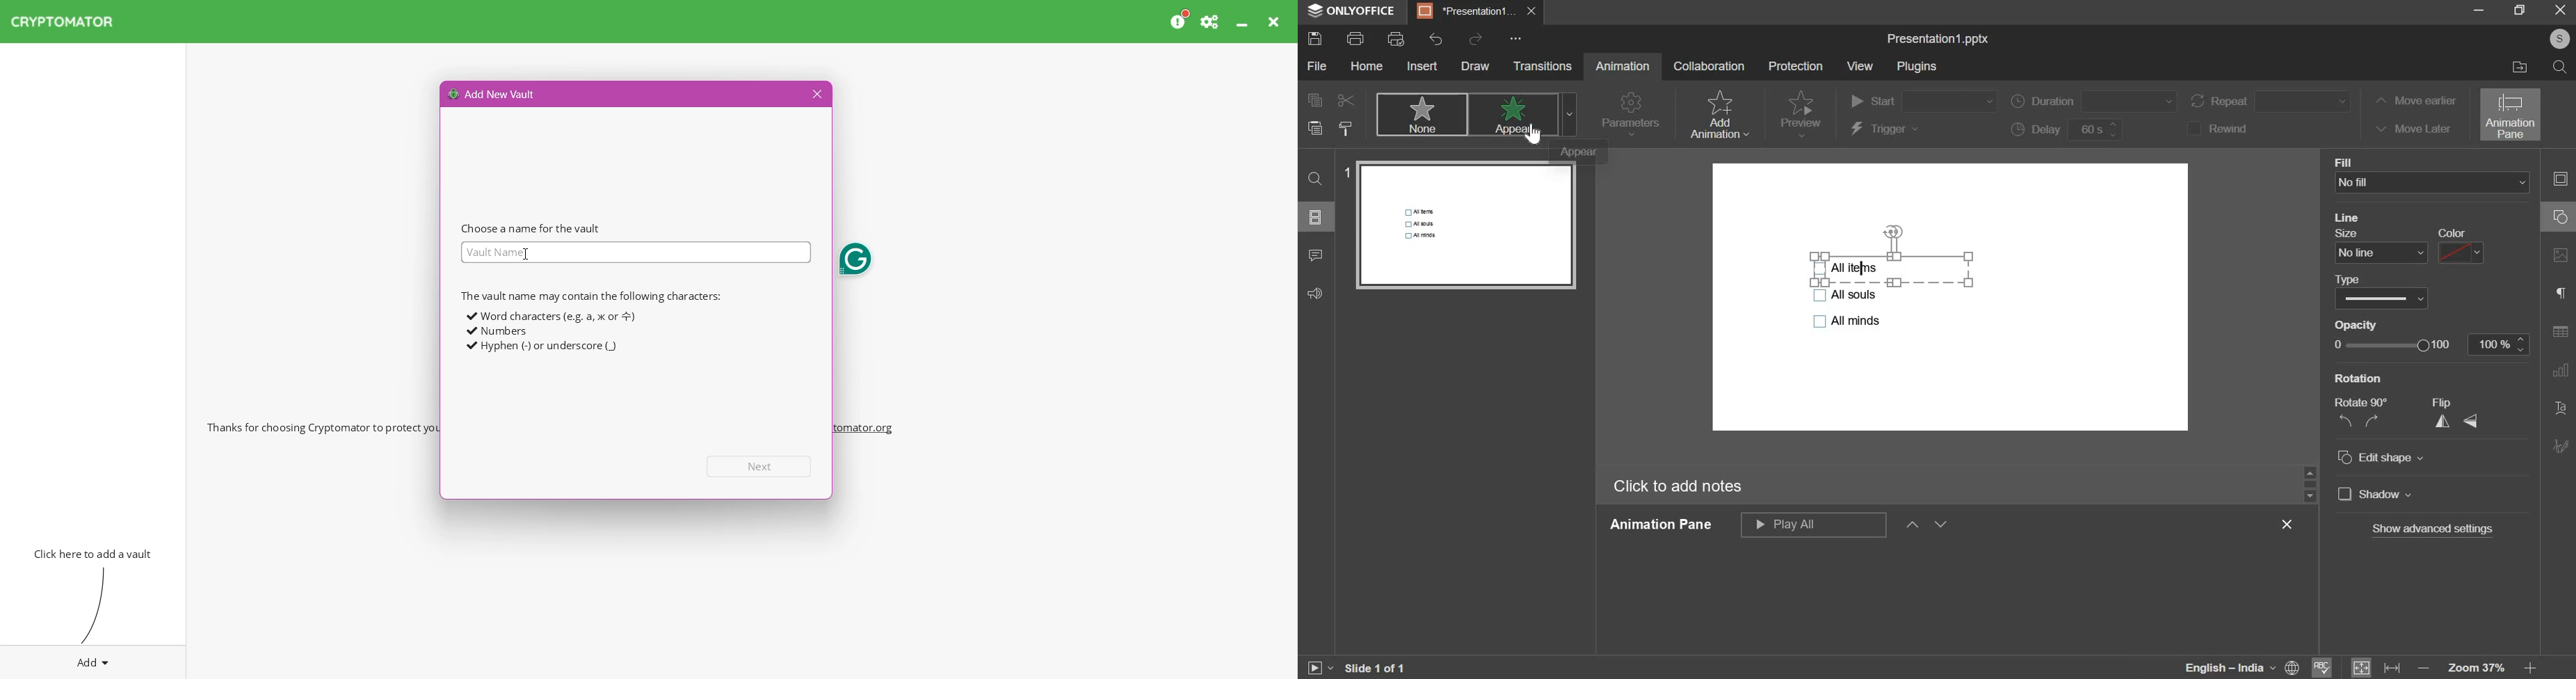 Image resolution: width=2576 pixels, height=700 pixels. Describe the element at coordinates (1531, 11) in the screenshot. I see `exit` at that location.